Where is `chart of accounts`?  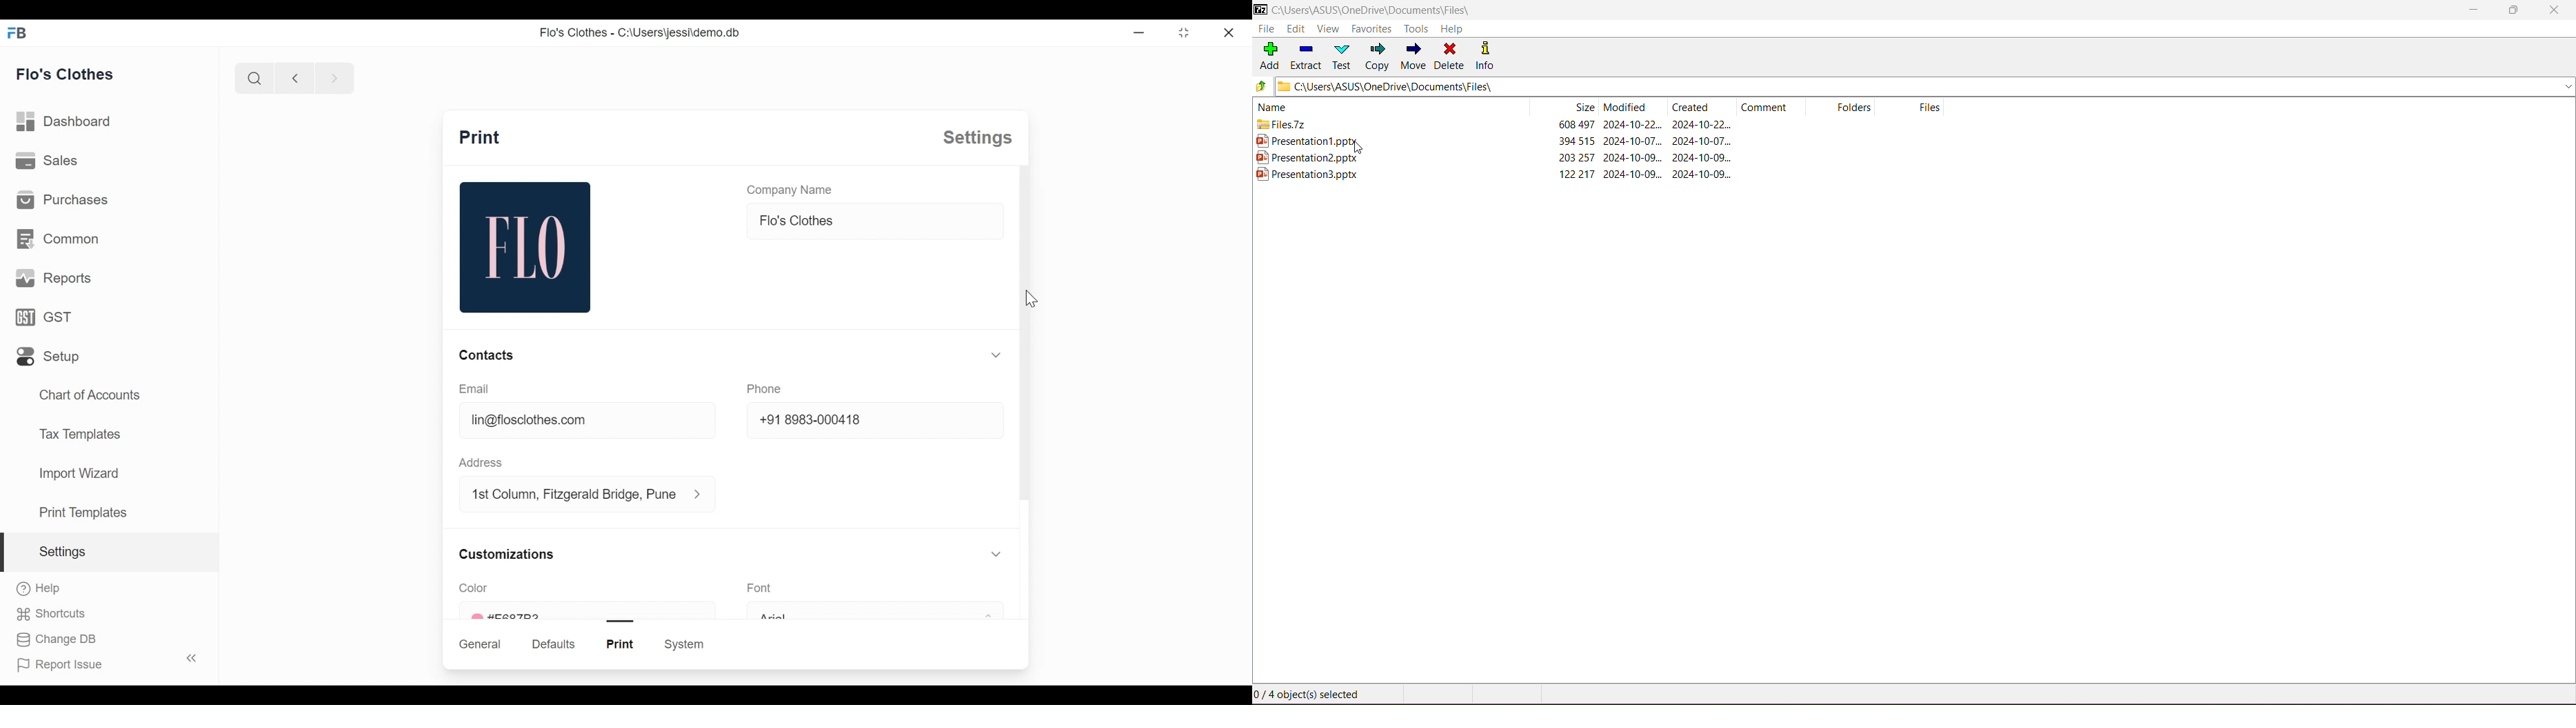
chart of accounts is located at coordinates (91, 396).